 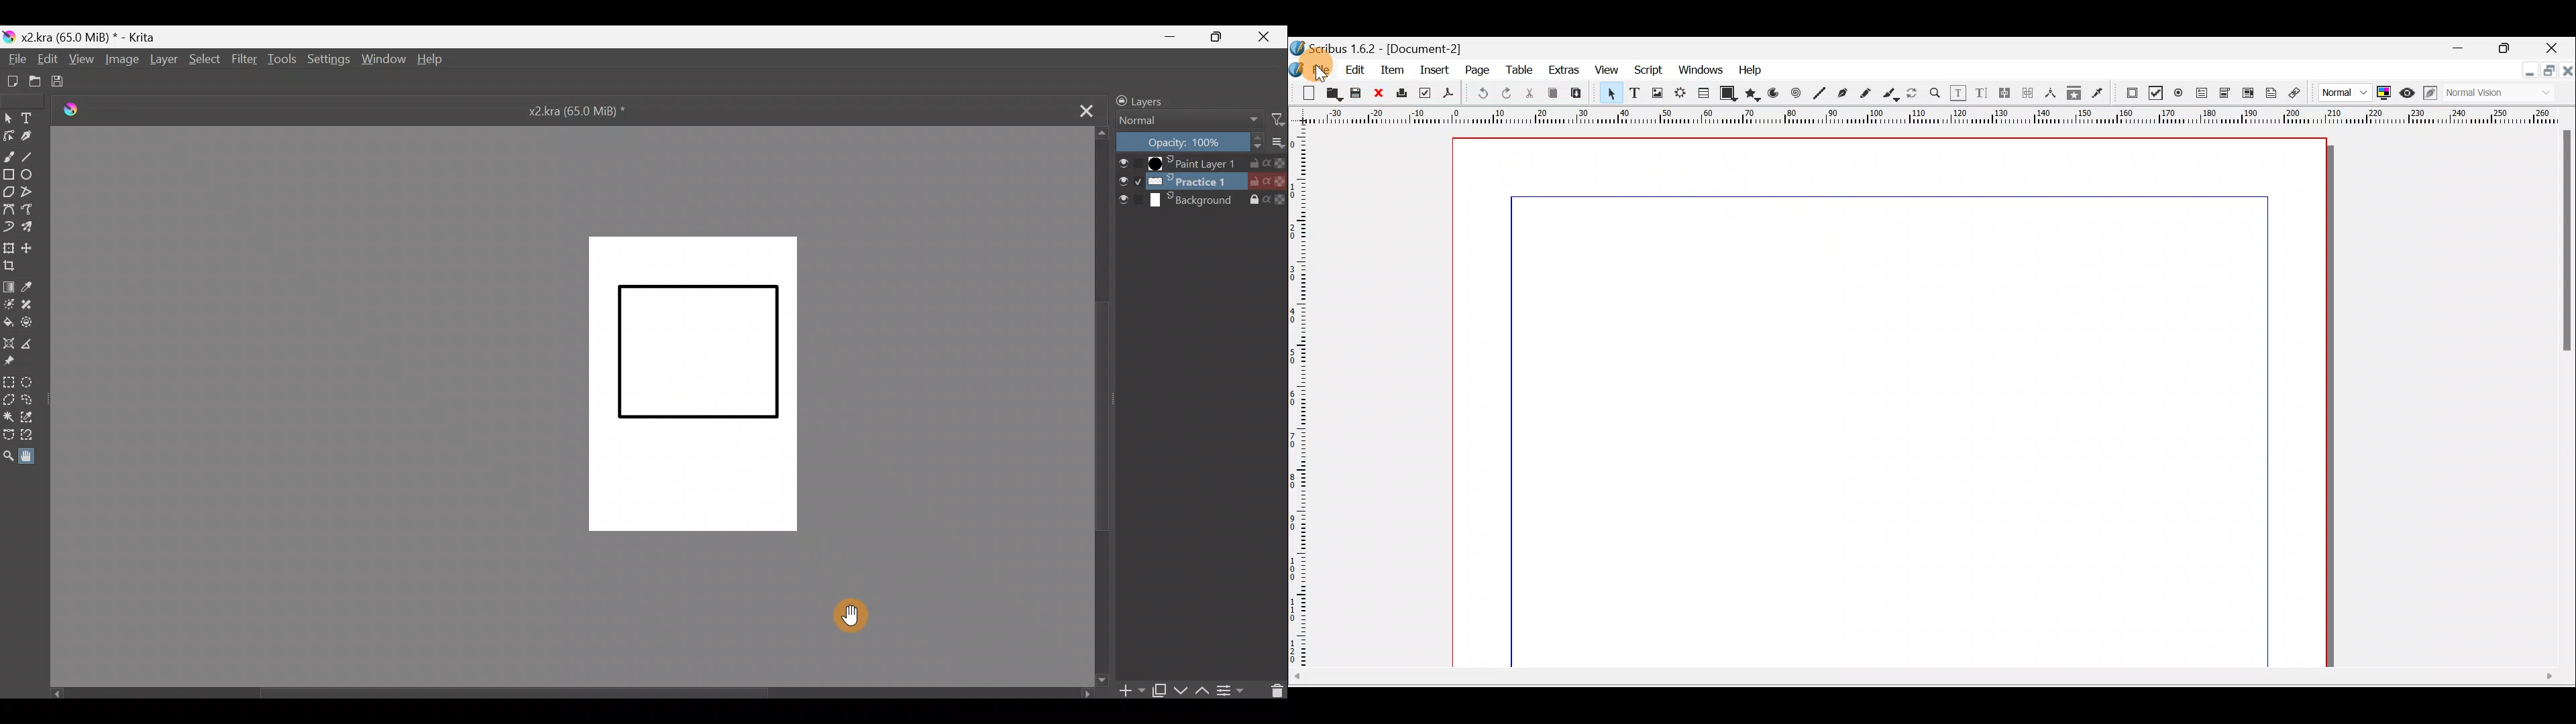 I want to click on Select shapes tool, so click(x=8, y=119).